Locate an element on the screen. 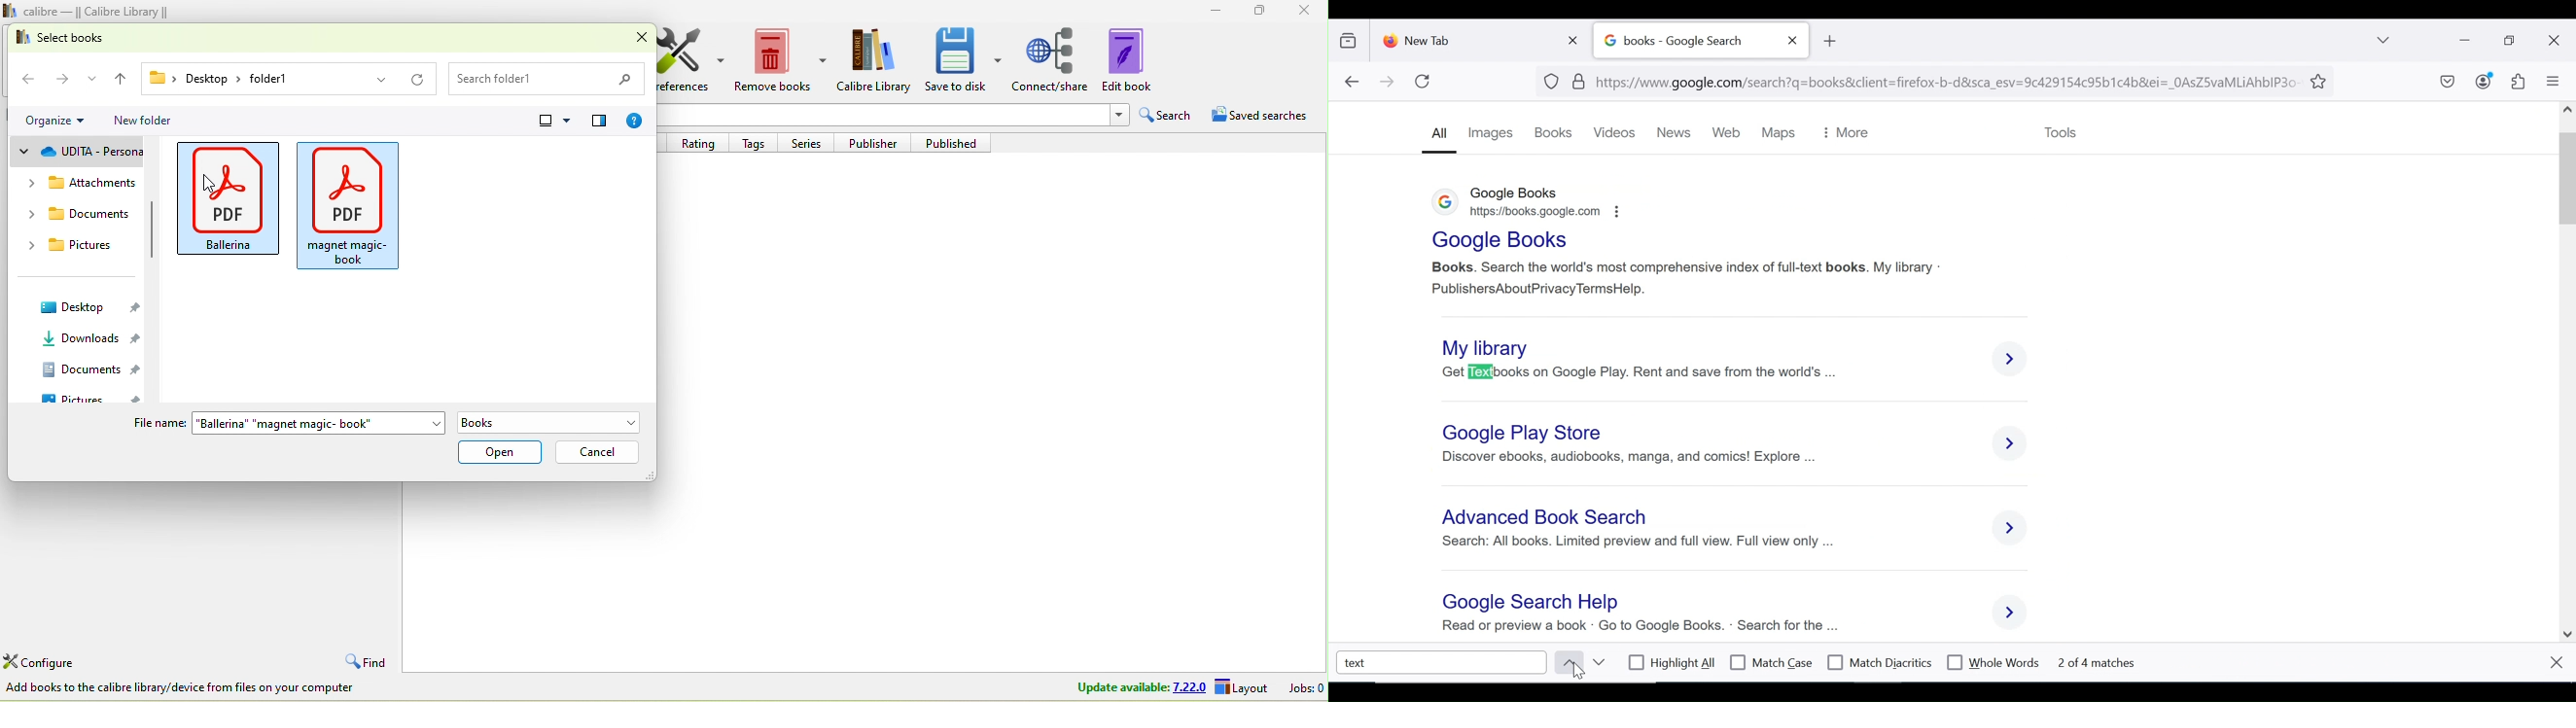 This screenshot has width=2576, height=728. save to pocket is located at coordinates (2447, 83).